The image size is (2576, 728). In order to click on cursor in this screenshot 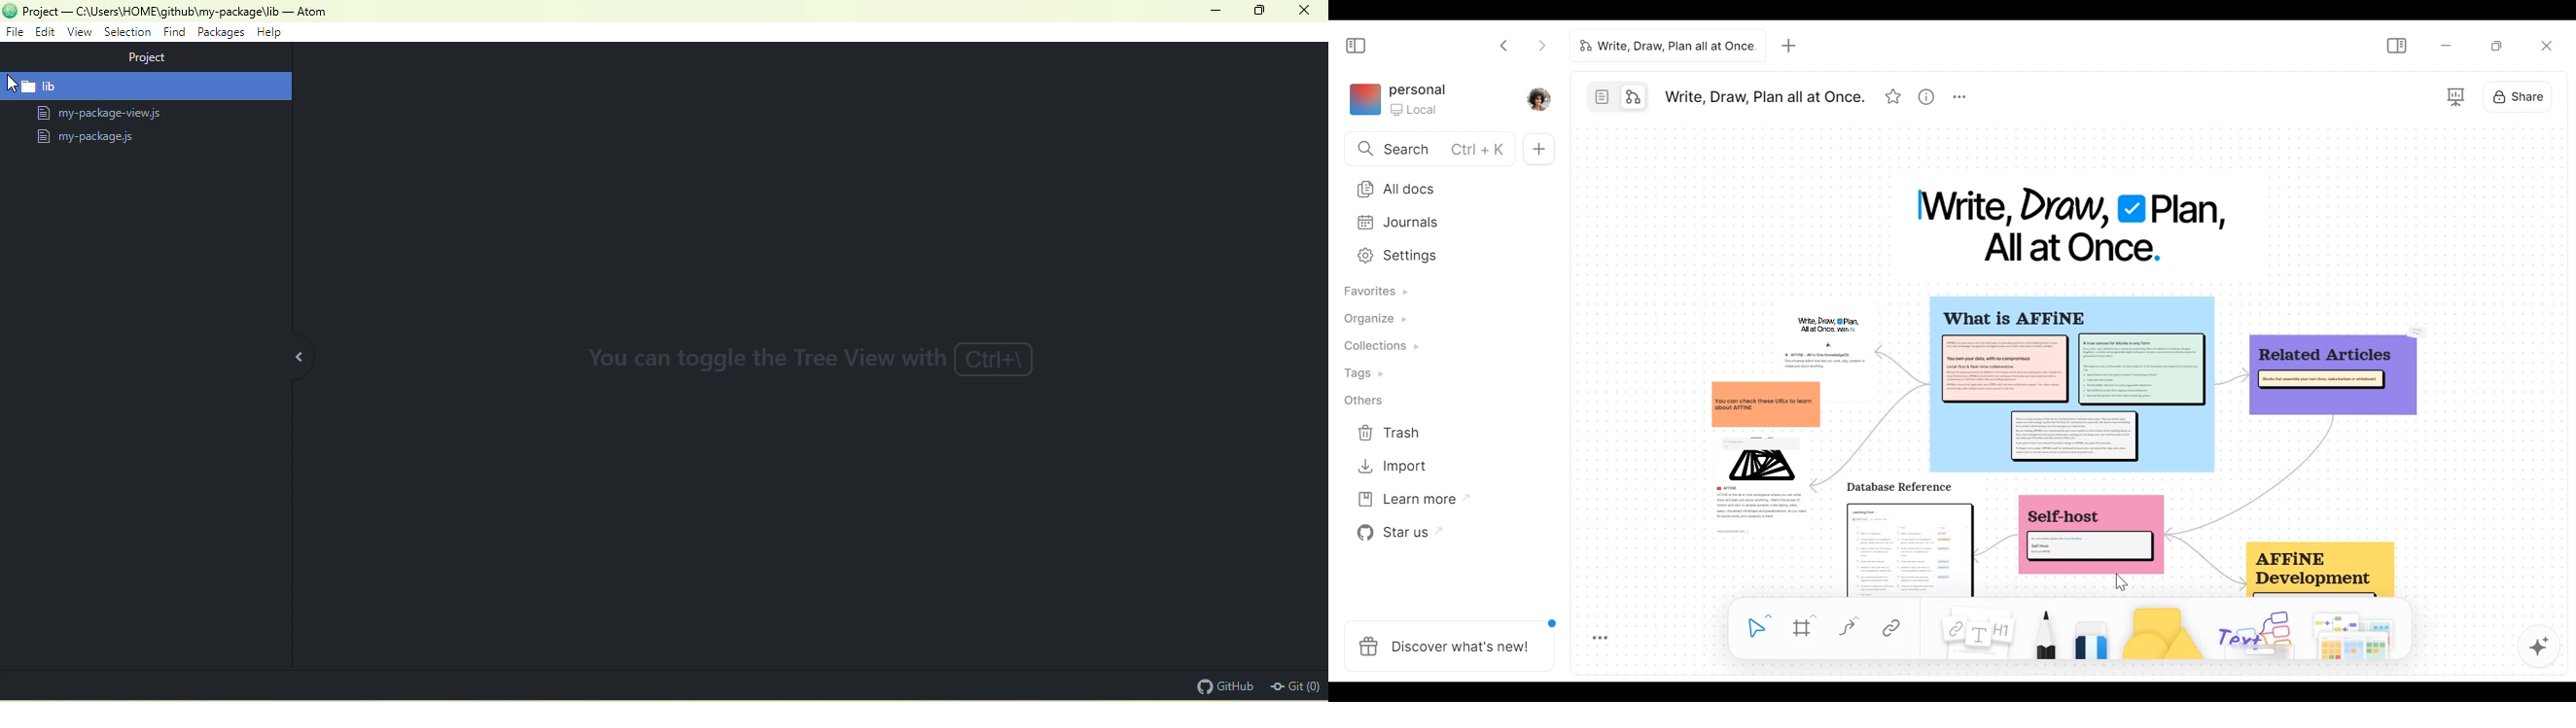, I will do `click(17, 84)`.